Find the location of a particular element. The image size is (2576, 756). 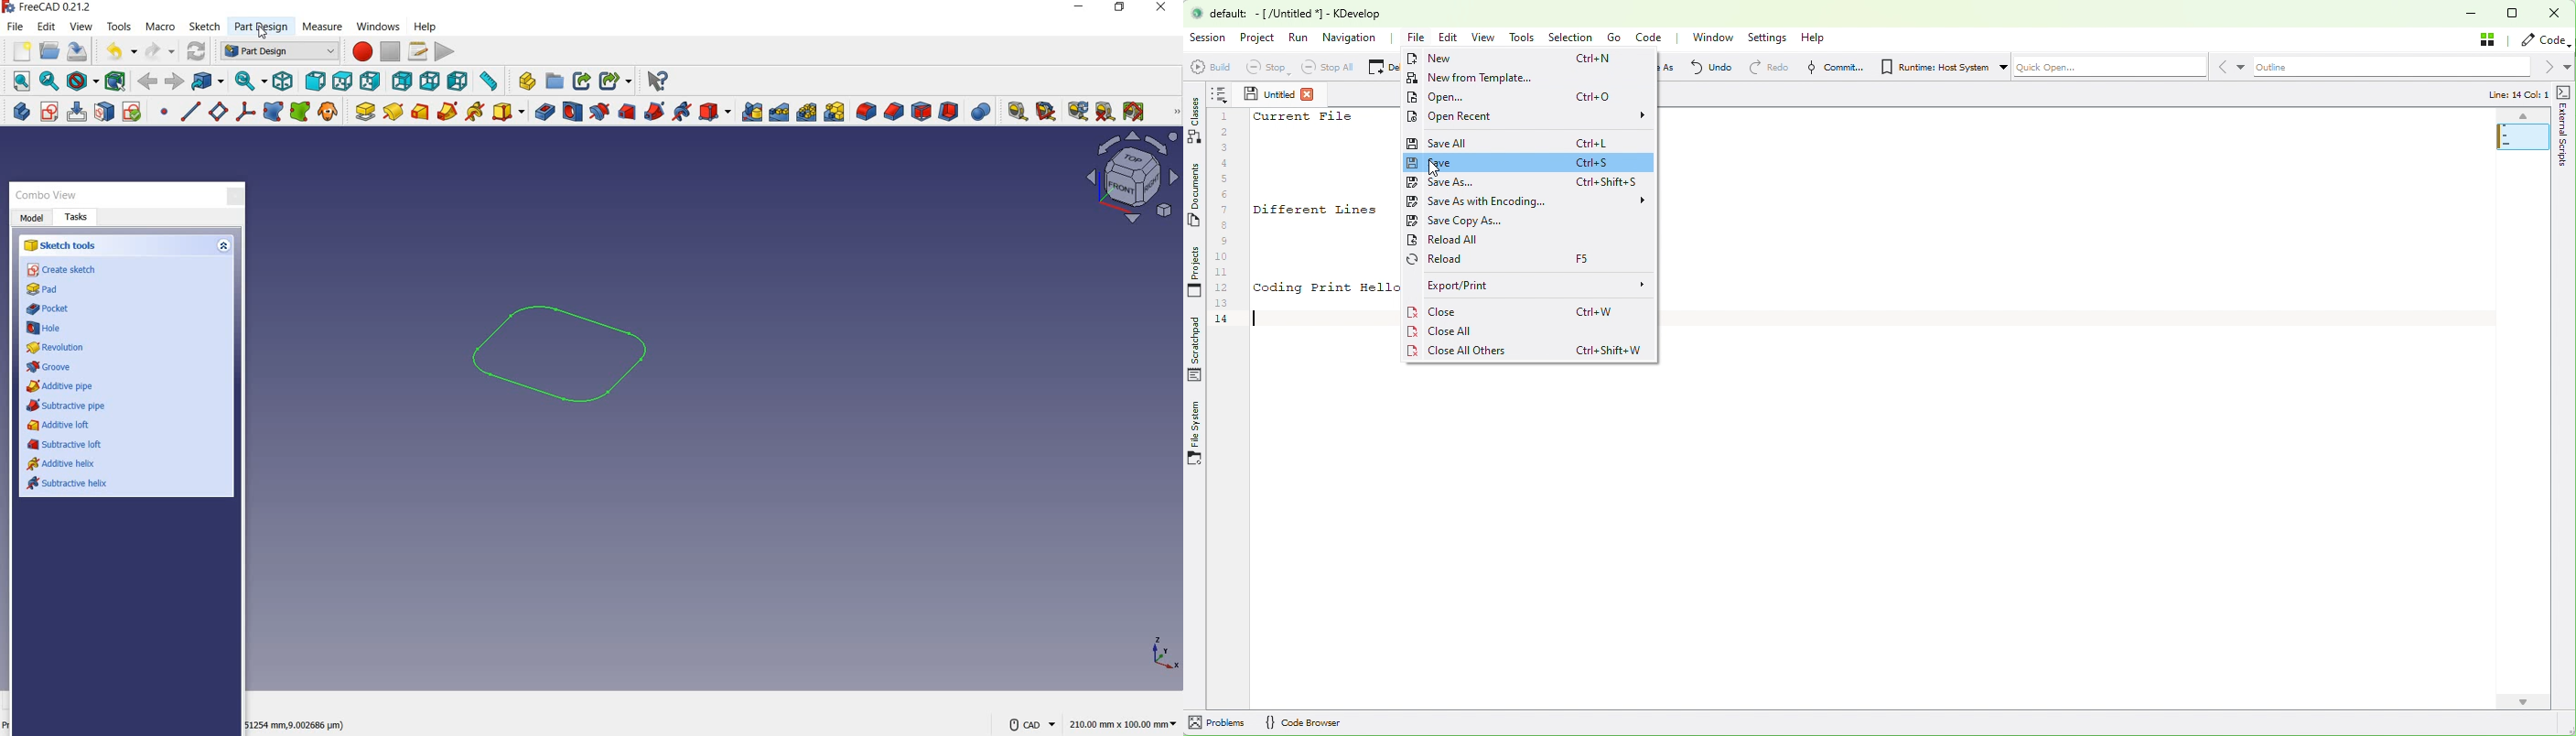

pocket is located at coordinates (53, 311).